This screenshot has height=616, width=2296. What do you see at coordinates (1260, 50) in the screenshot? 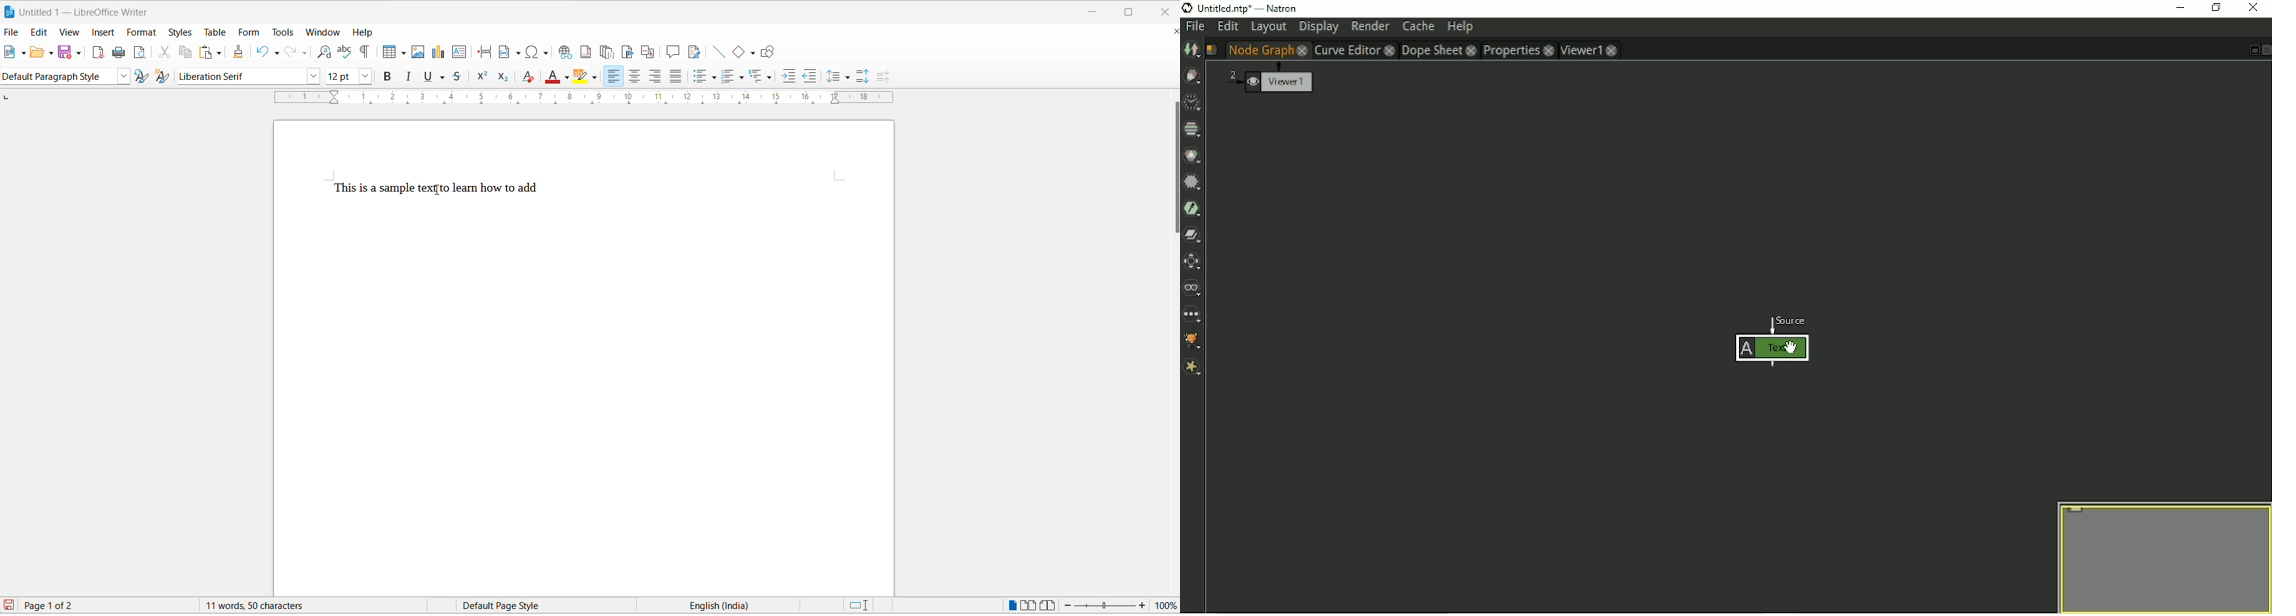
I see `Node Graph` at bounding box center [1260, 50].